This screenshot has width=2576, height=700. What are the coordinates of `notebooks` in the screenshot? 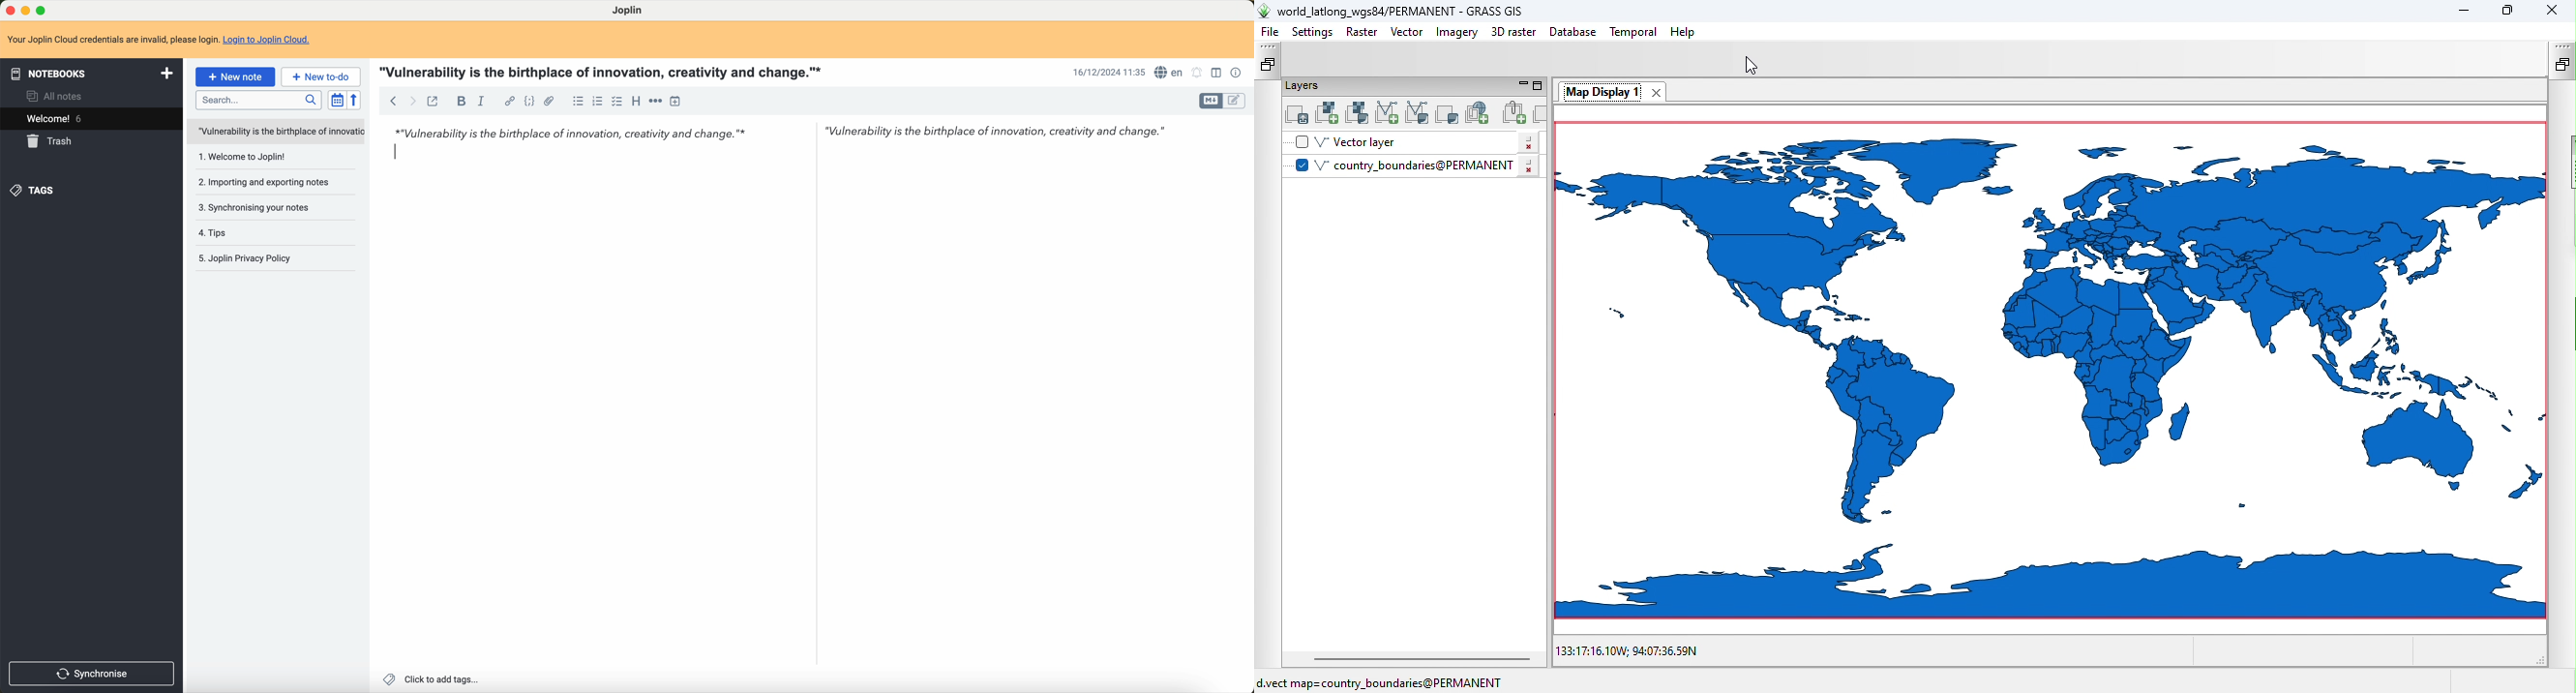 It's located at (89, 73).